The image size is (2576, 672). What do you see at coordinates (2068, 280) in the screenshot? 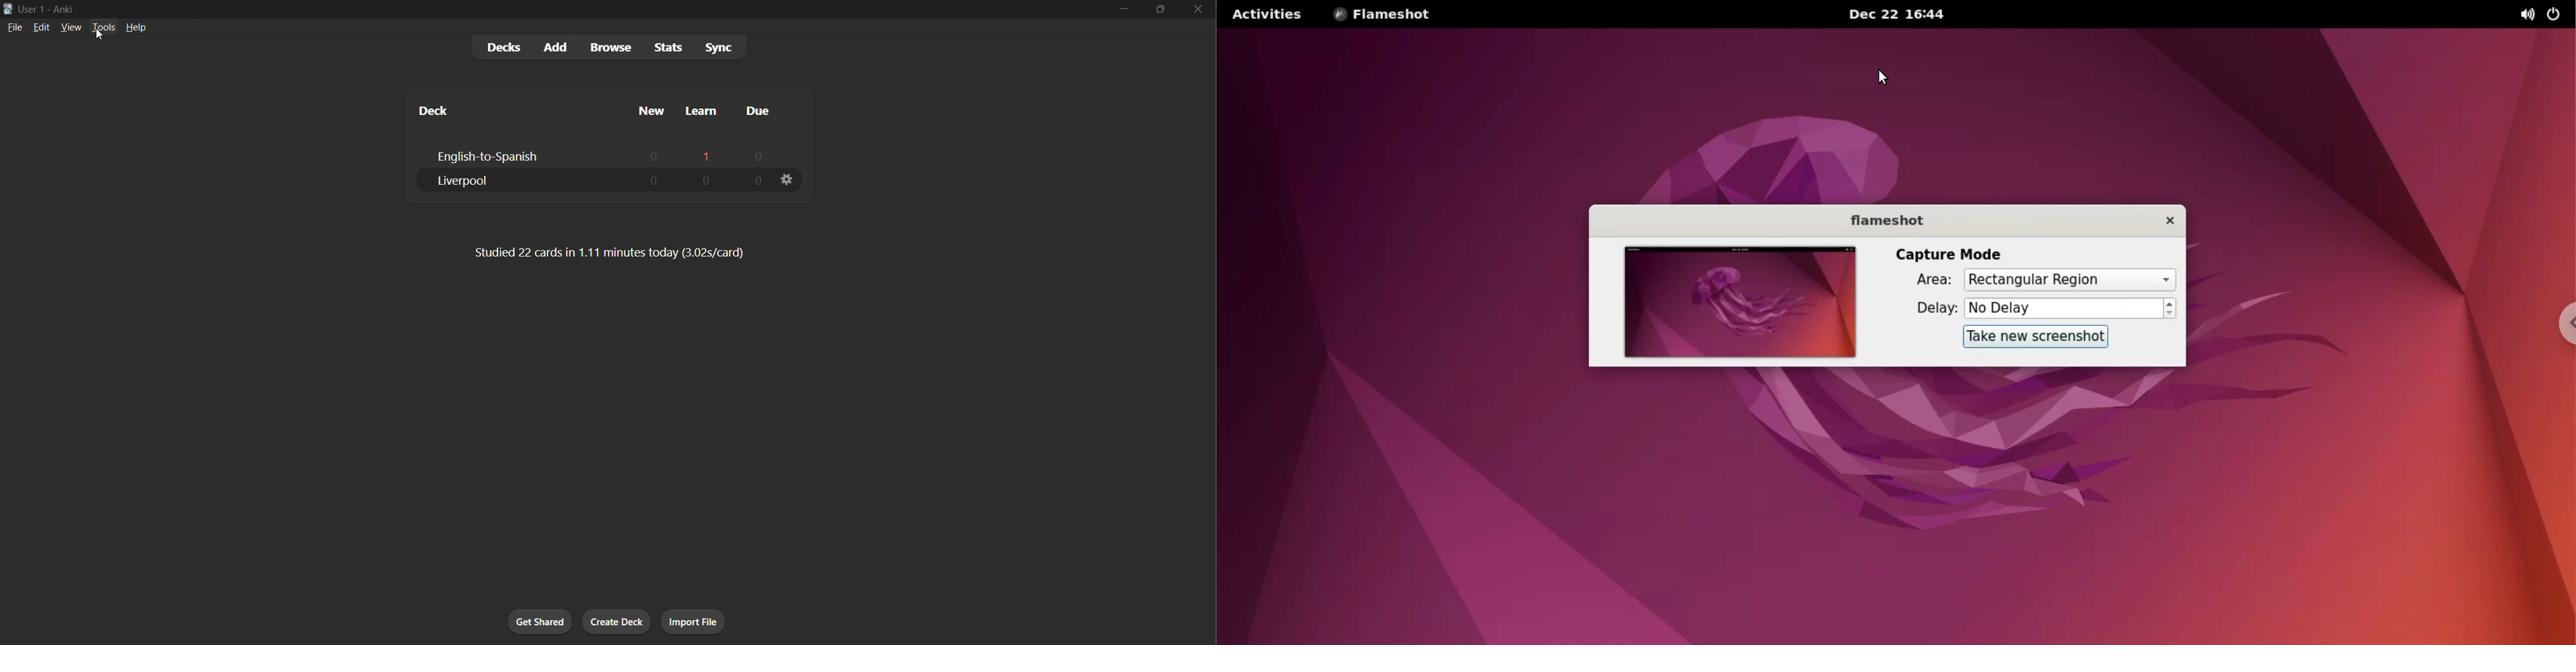
I see `capture area options` at bounding box center [2068, 280].